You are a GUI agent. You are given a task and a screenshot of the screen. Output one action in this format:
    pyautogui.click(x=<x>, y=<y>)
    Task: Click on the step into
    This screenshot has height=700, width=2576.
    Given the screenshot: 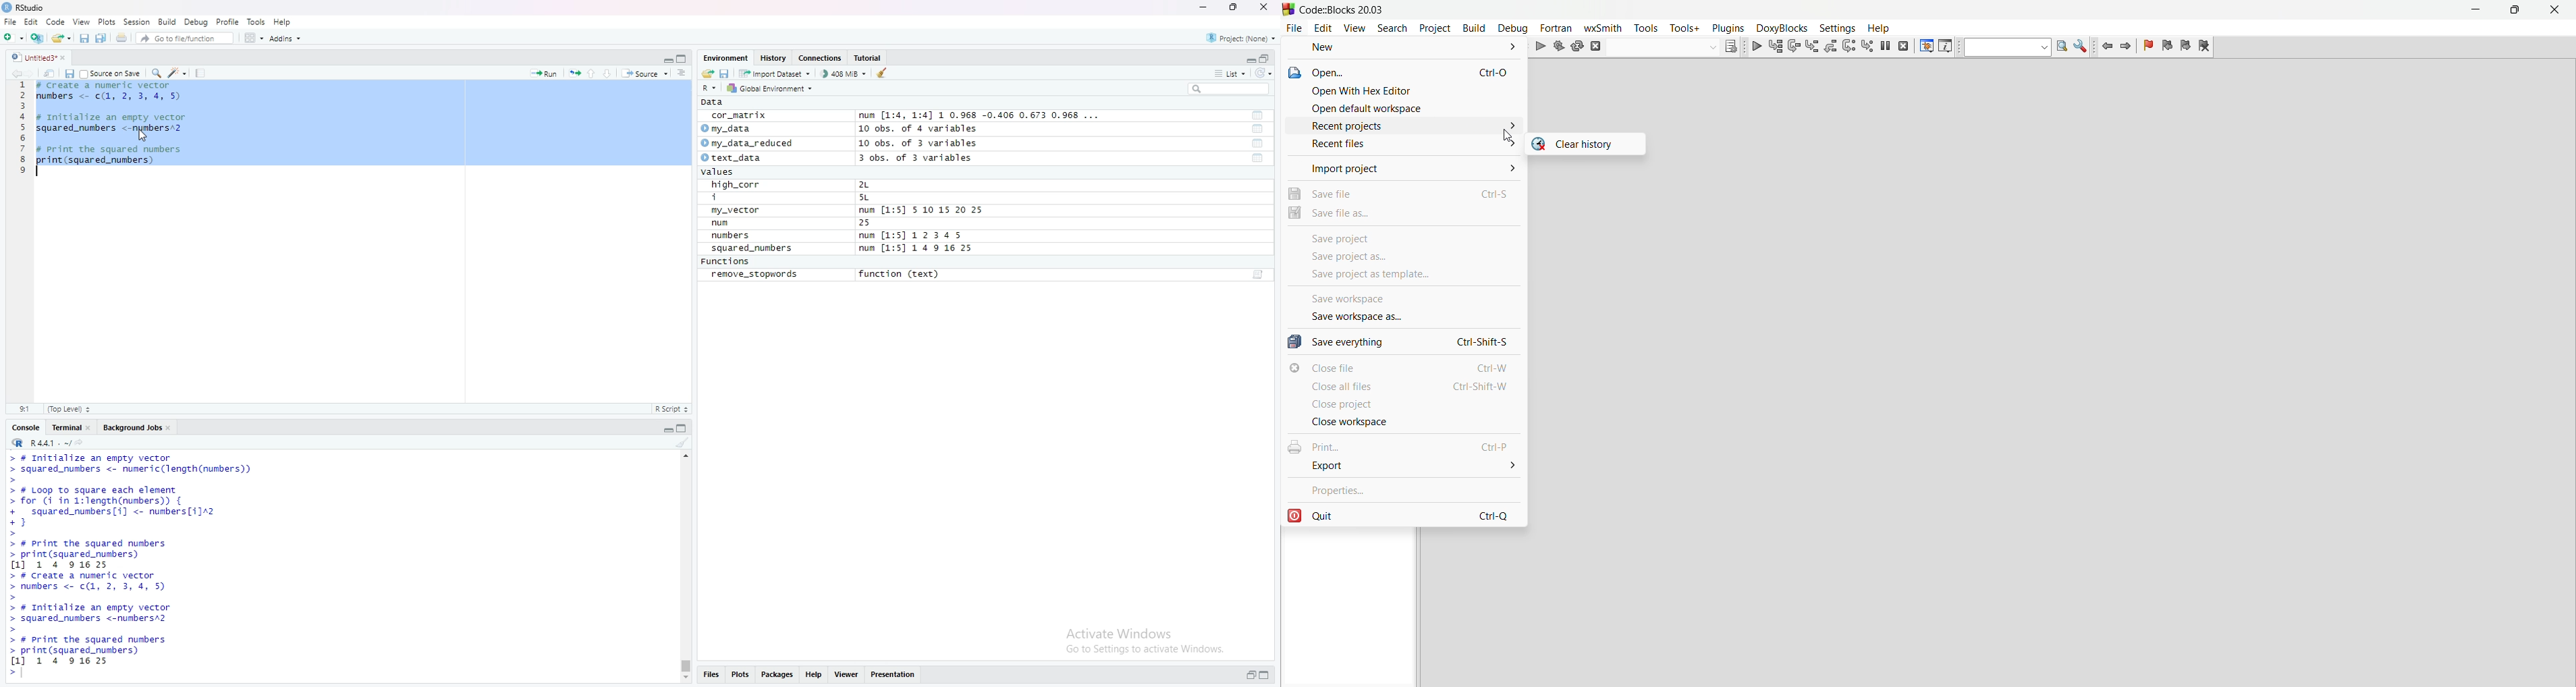 What is the action you would take?
    pyautogui.click(x=1813, y=47)
    